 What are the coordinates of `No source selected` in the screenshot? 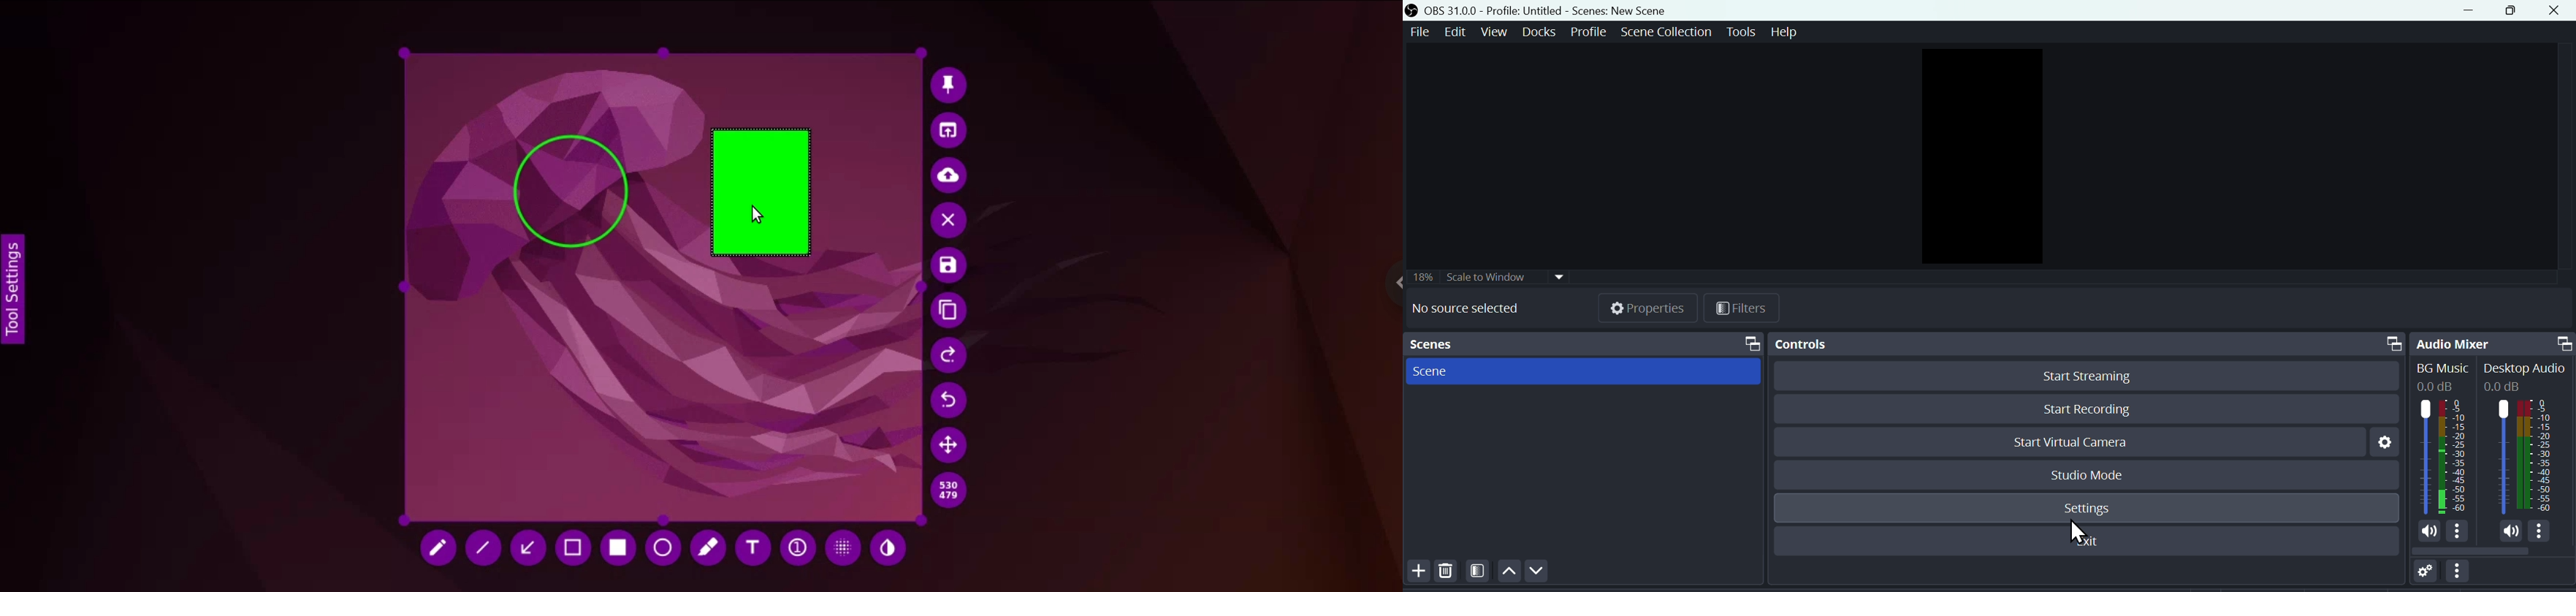 It's located at (1463, 309).